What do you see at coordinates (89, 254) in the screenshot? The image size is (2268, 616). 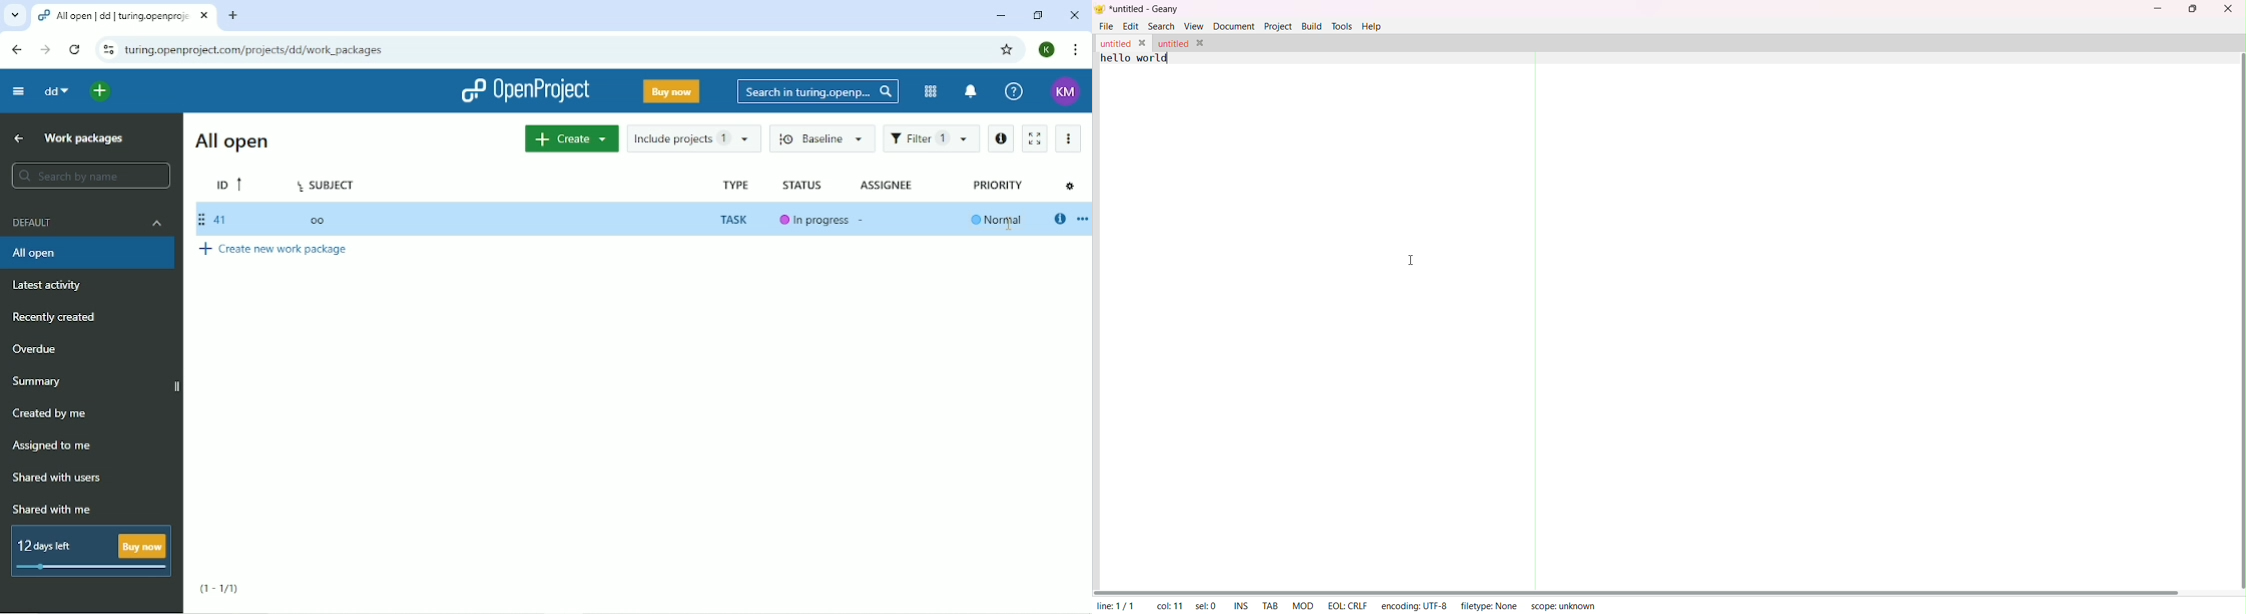 I see `All open` at bounding box center [89, 254].